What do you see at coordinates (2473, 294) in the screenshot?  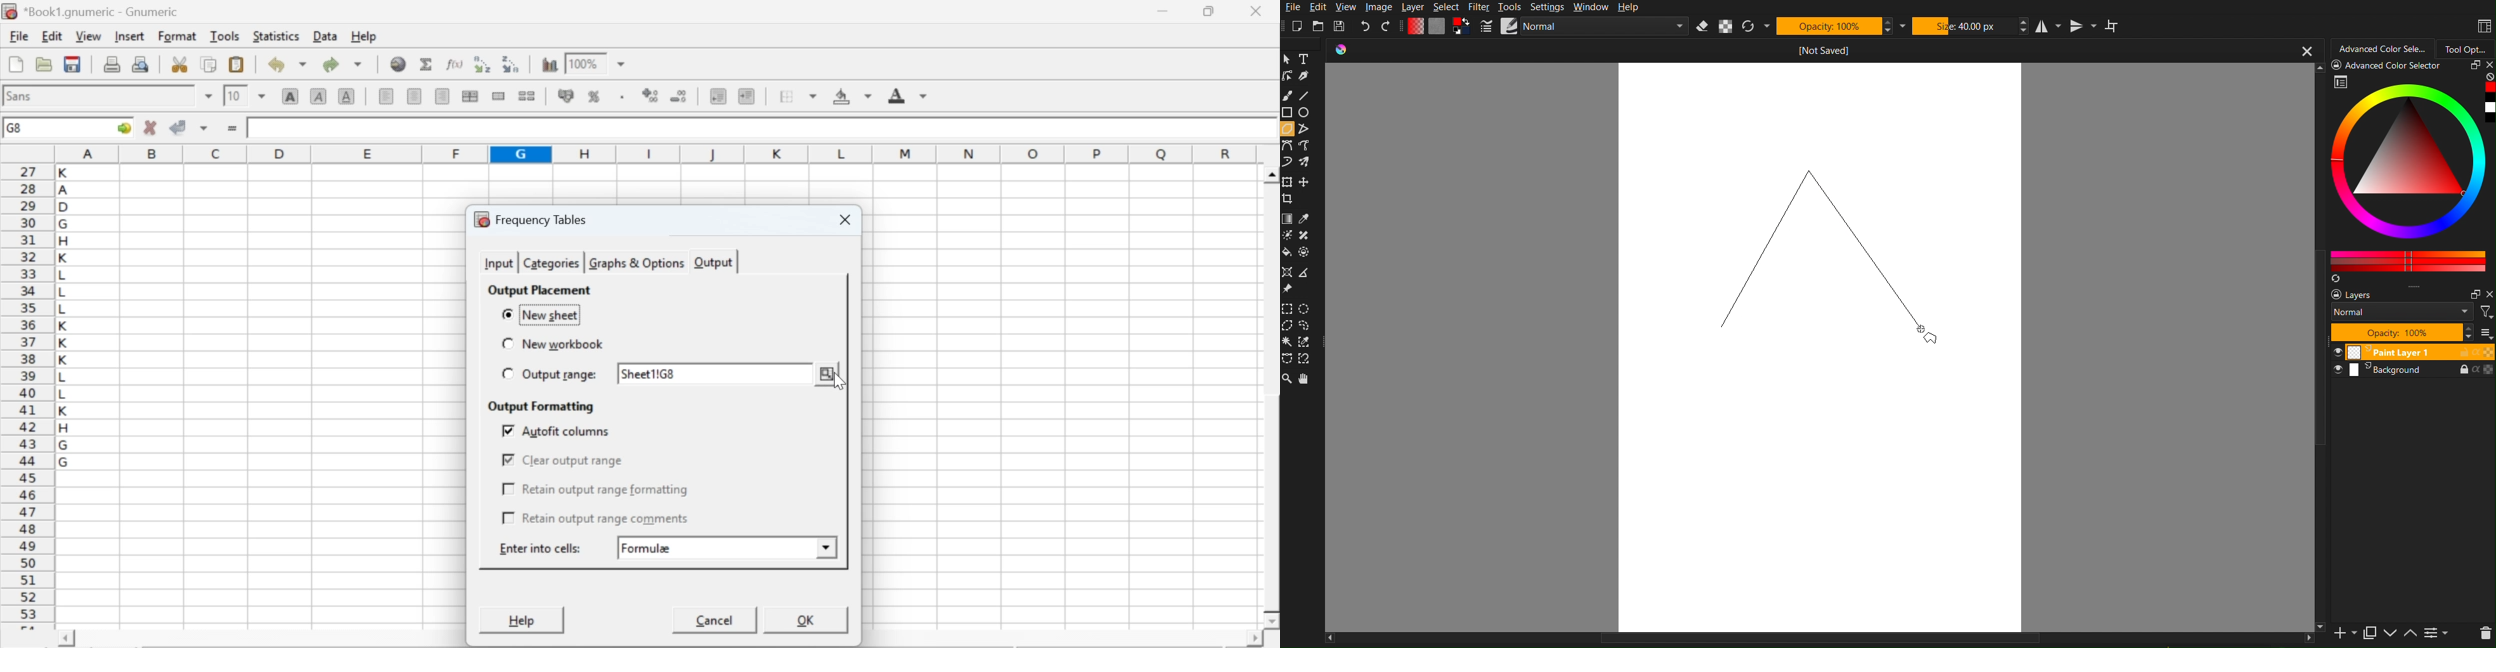 I see `restore panel` at bounding box center [2473, 294].